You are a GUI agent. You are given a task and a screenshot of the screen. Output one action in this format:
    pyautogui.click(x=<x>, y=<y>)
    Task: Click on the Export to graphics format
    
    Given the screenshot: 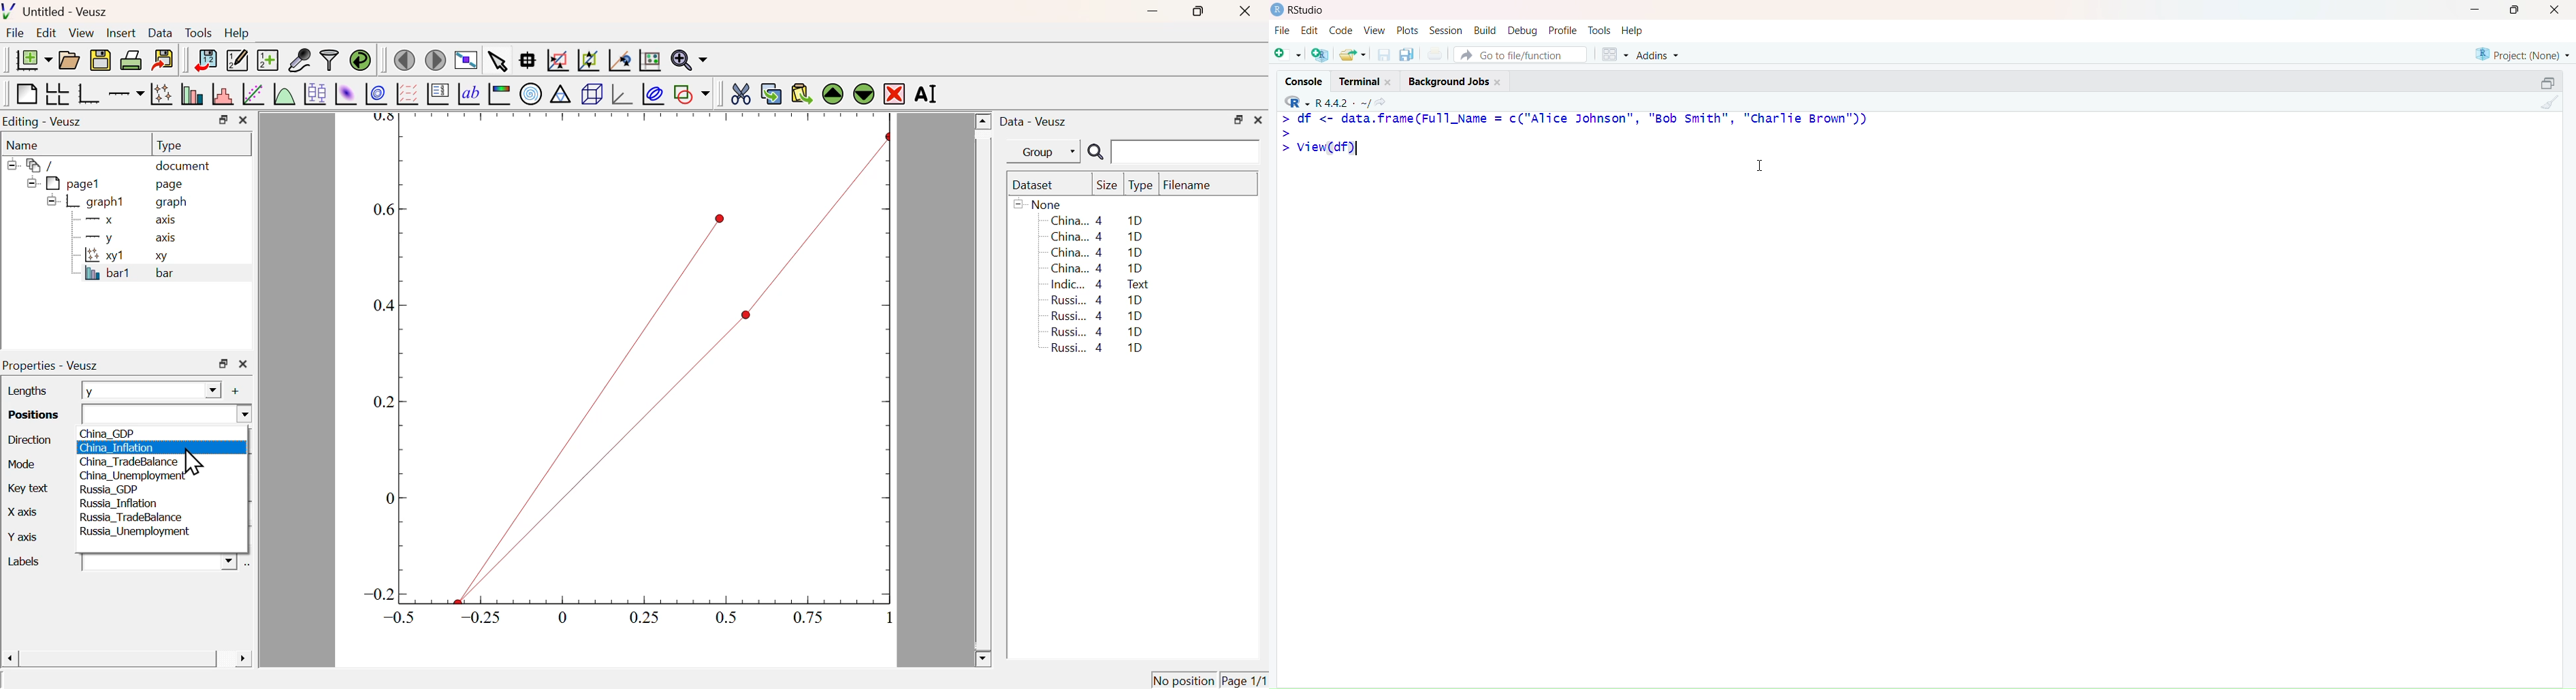 What is the action you would take?
    pyautogui.click(x=163, y=58)
    